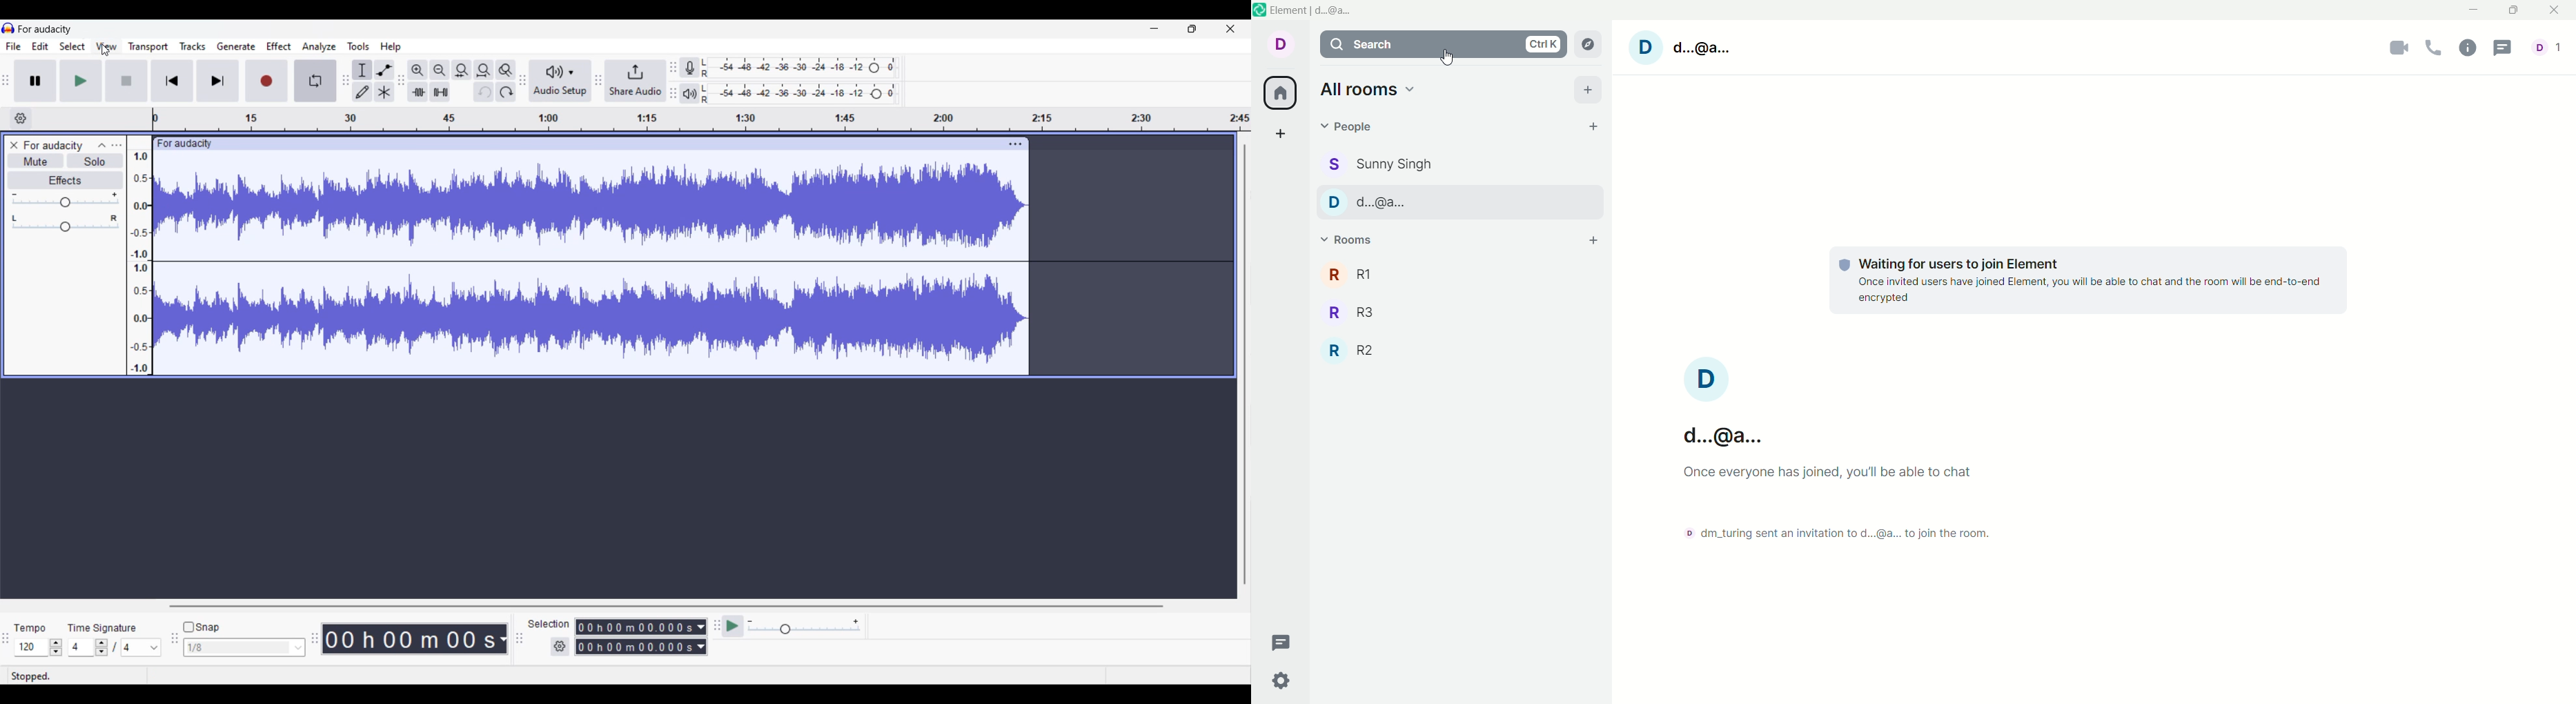 Image resolution: width=2576 pixels, height=728 pixels. I want to click on logo, so click(1260, 14).